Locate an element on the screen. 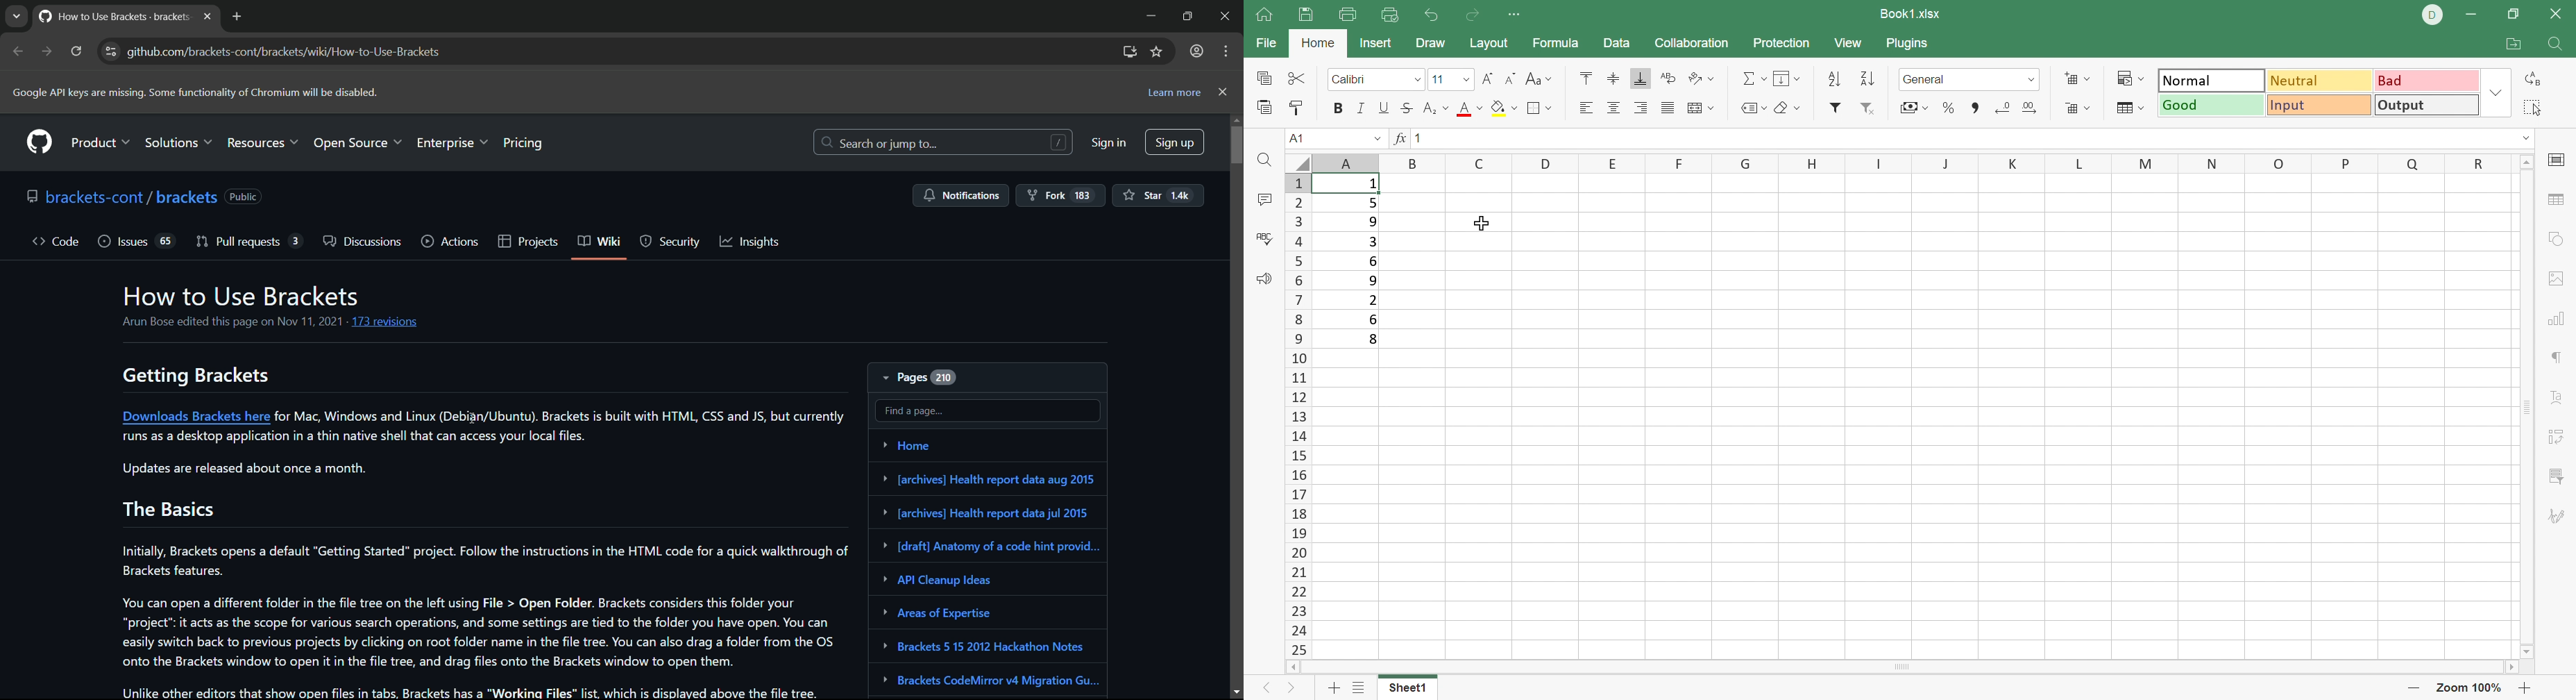 This screenshot has width=2576, height=700. issues is located at coordinates (122, 241).